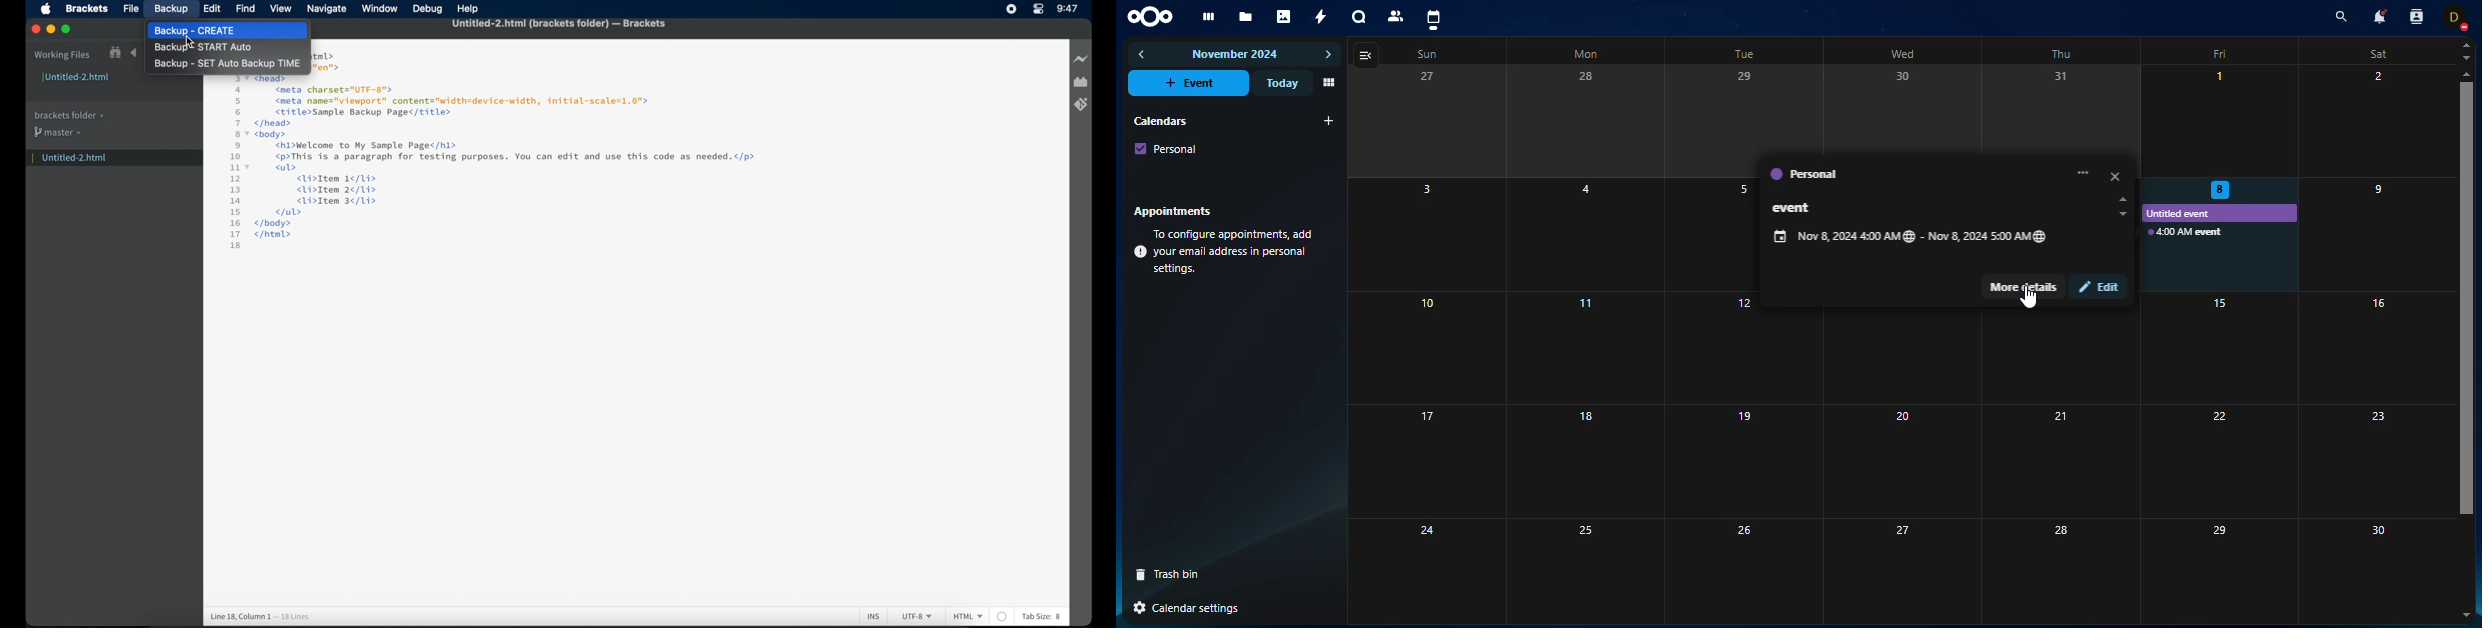 This screenshot has width=2492, height=644. I want to click on tue, so click(1740, 55).